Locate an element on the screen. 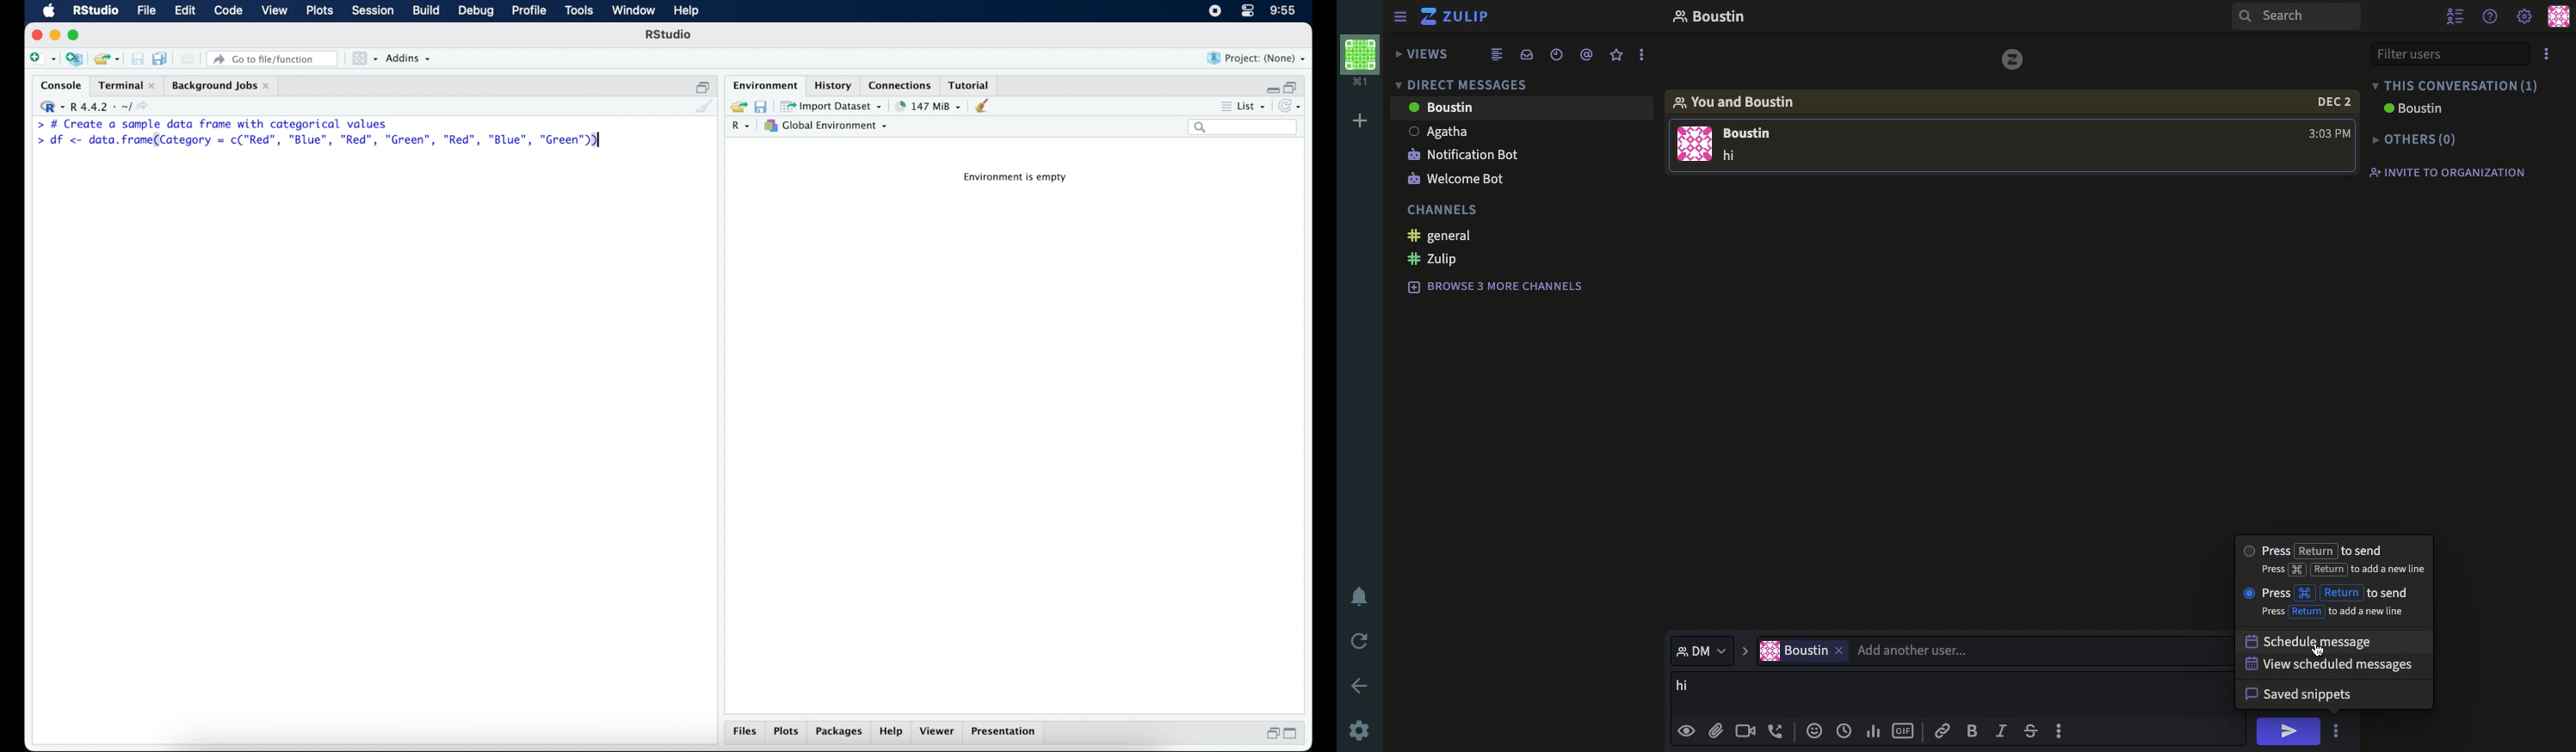  channels is located at coordinates (1442, 213).